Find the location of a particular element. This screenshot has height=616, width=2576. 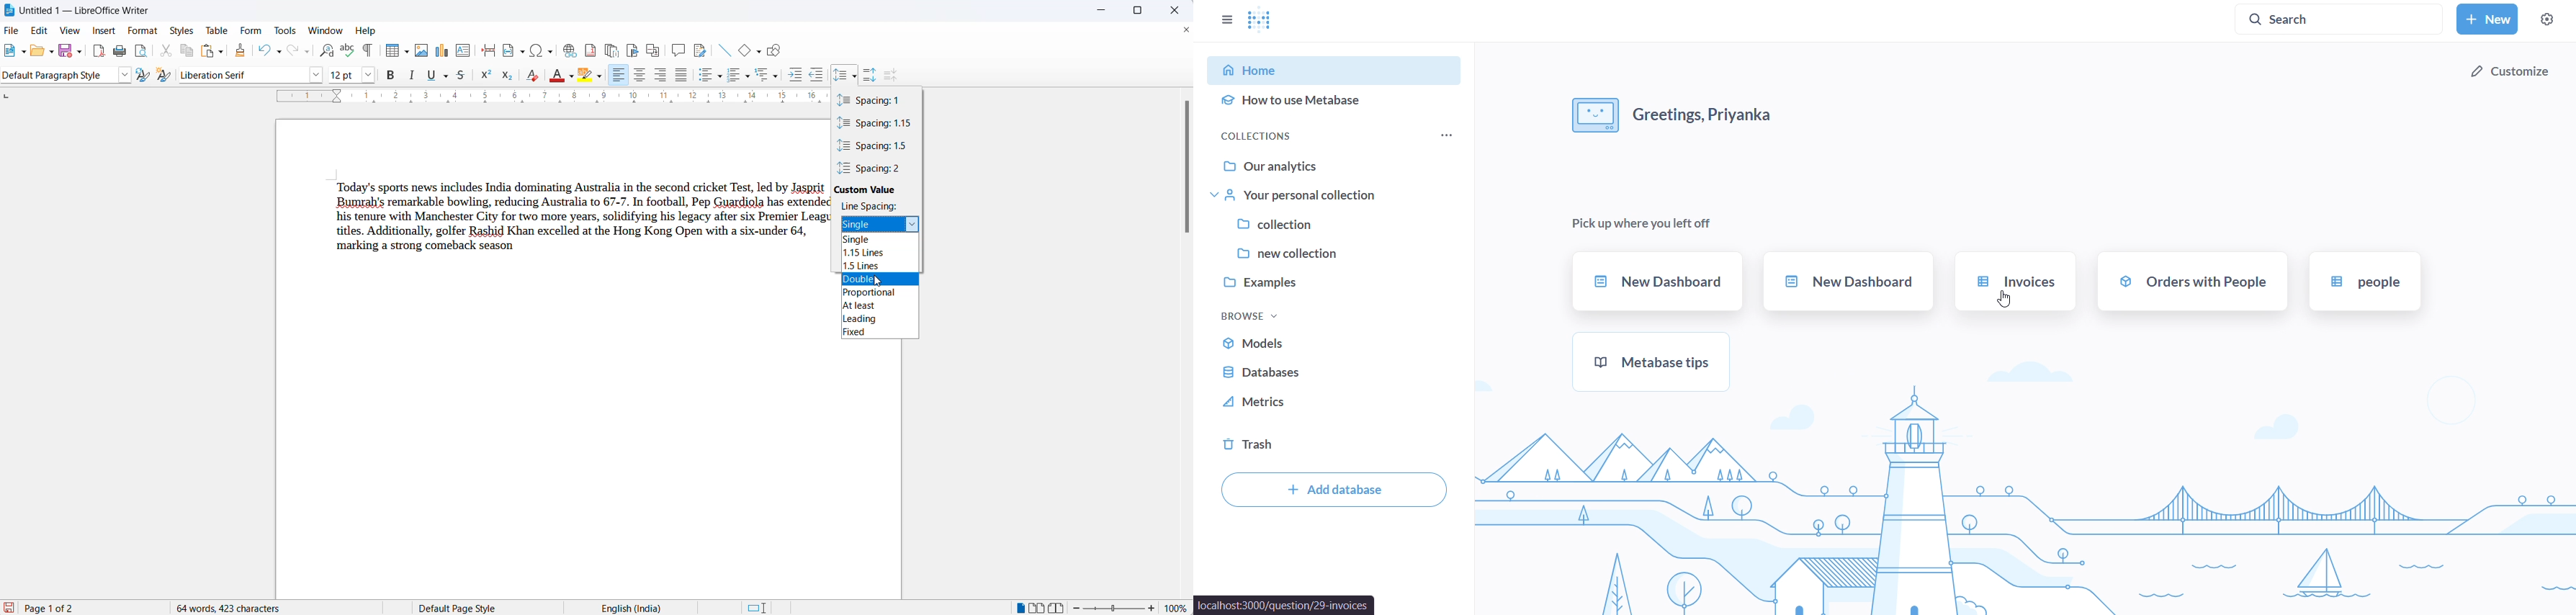

decrease indent is located at coordinates (819, 75).